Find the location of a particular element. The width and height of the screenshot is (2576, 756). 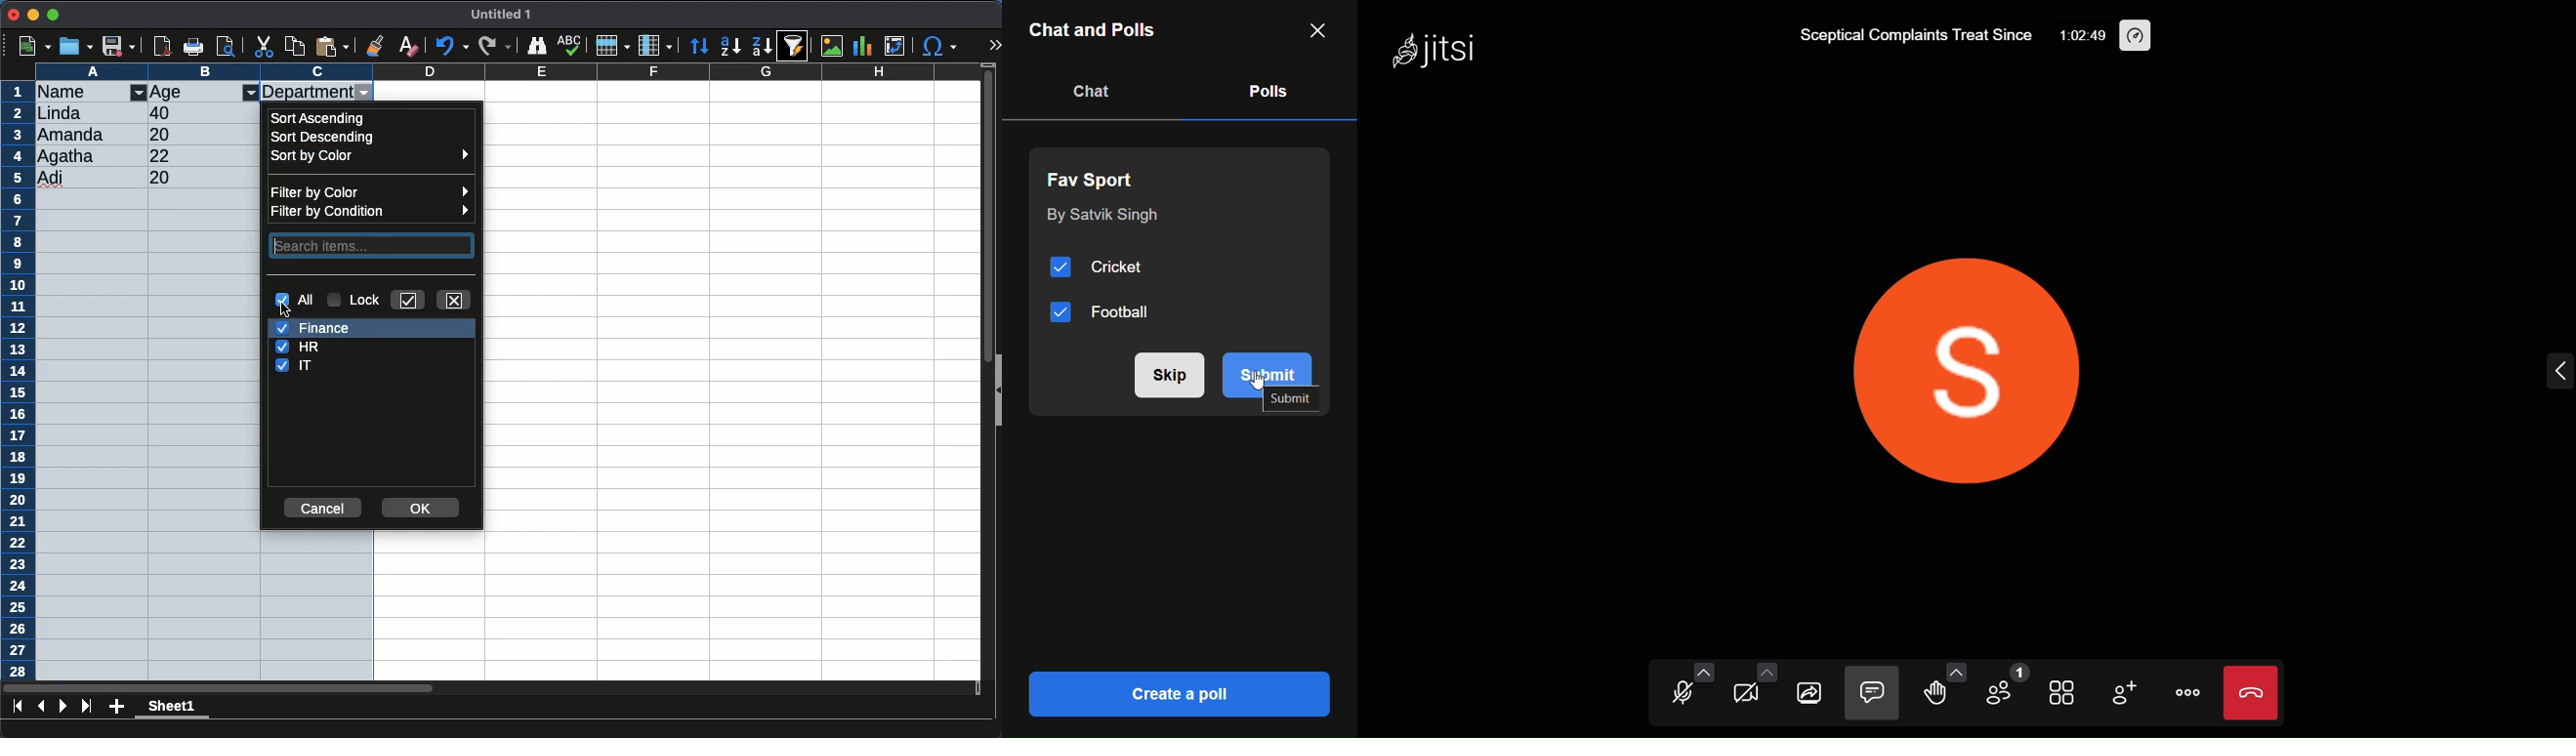

spell check is located at coordinates (570, 43).